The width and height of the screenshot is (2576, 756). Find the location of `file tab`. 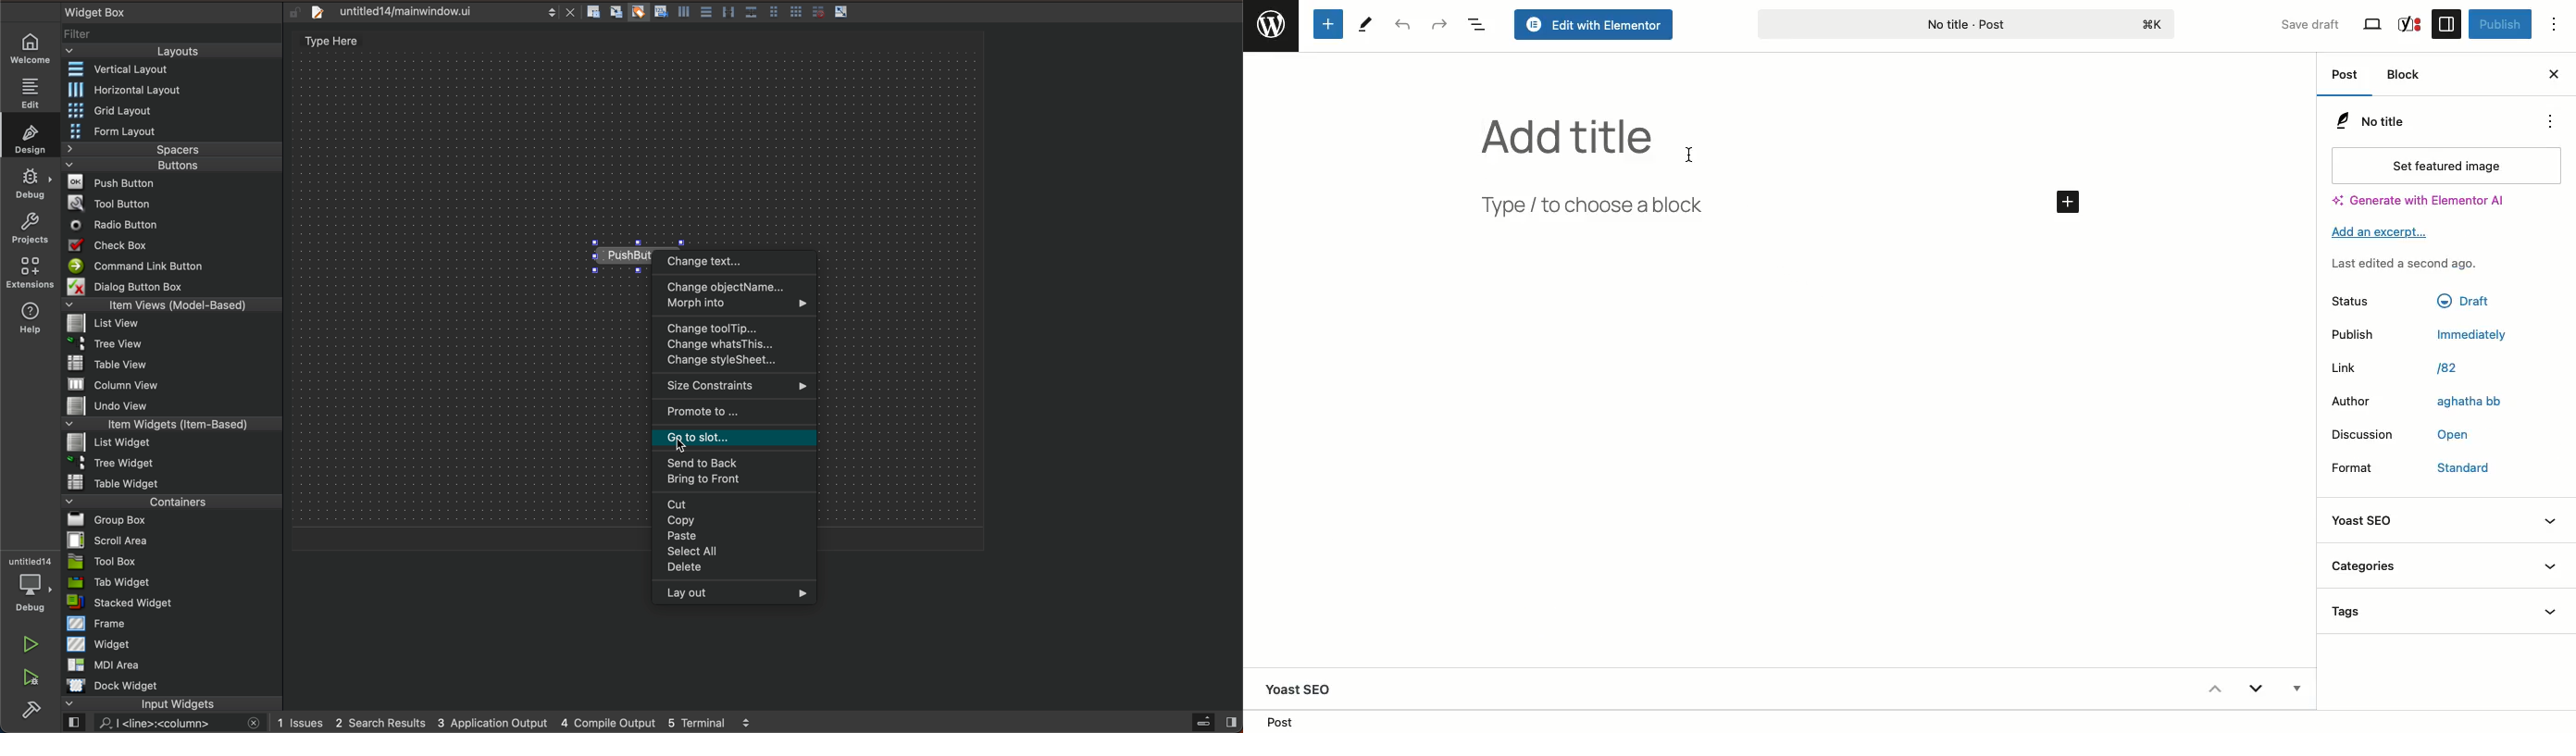

file tab is located at coordinates (440, 14).